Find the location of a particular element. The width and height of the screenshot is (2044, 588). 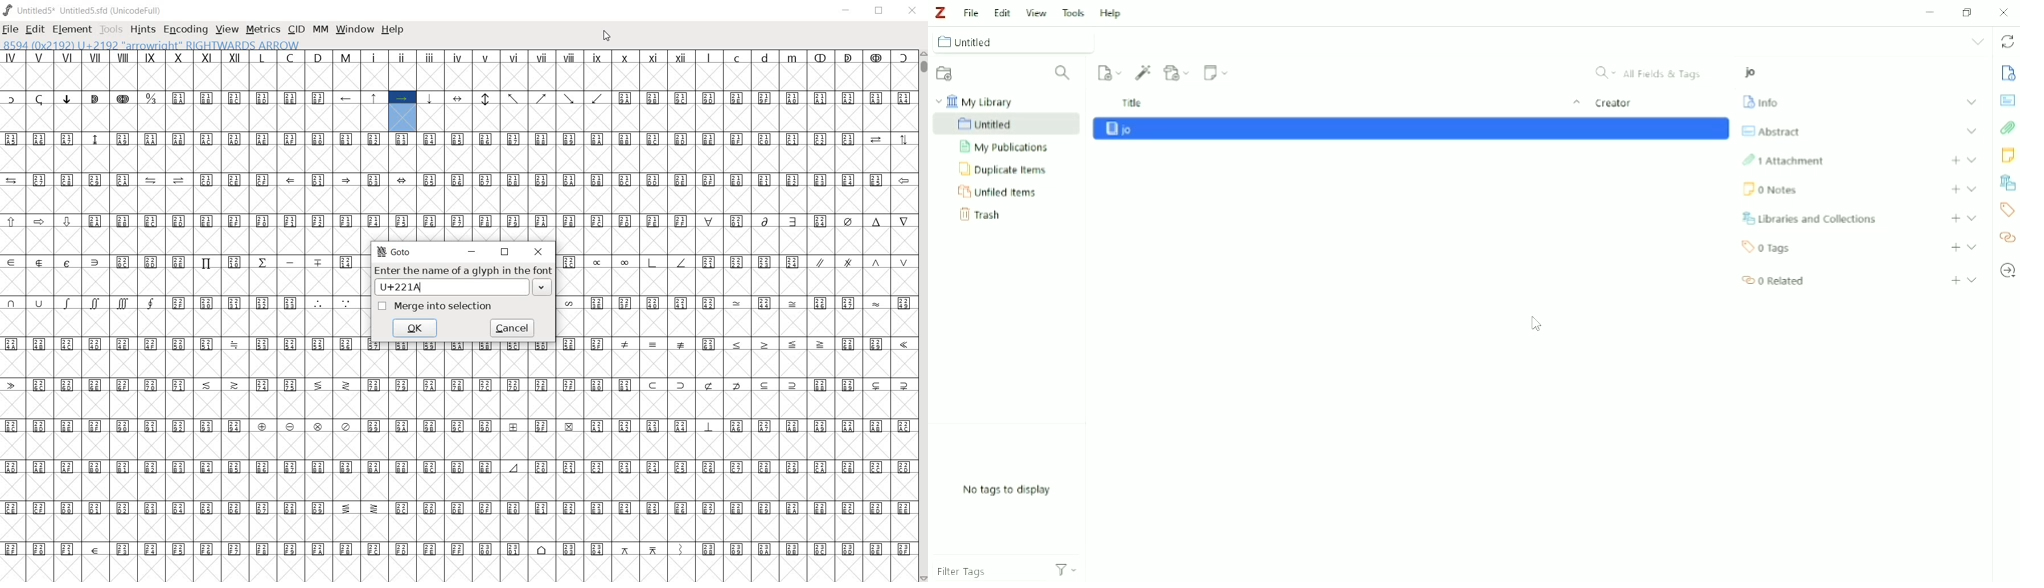

Add Attachment is located at coordinates (1177, 73).